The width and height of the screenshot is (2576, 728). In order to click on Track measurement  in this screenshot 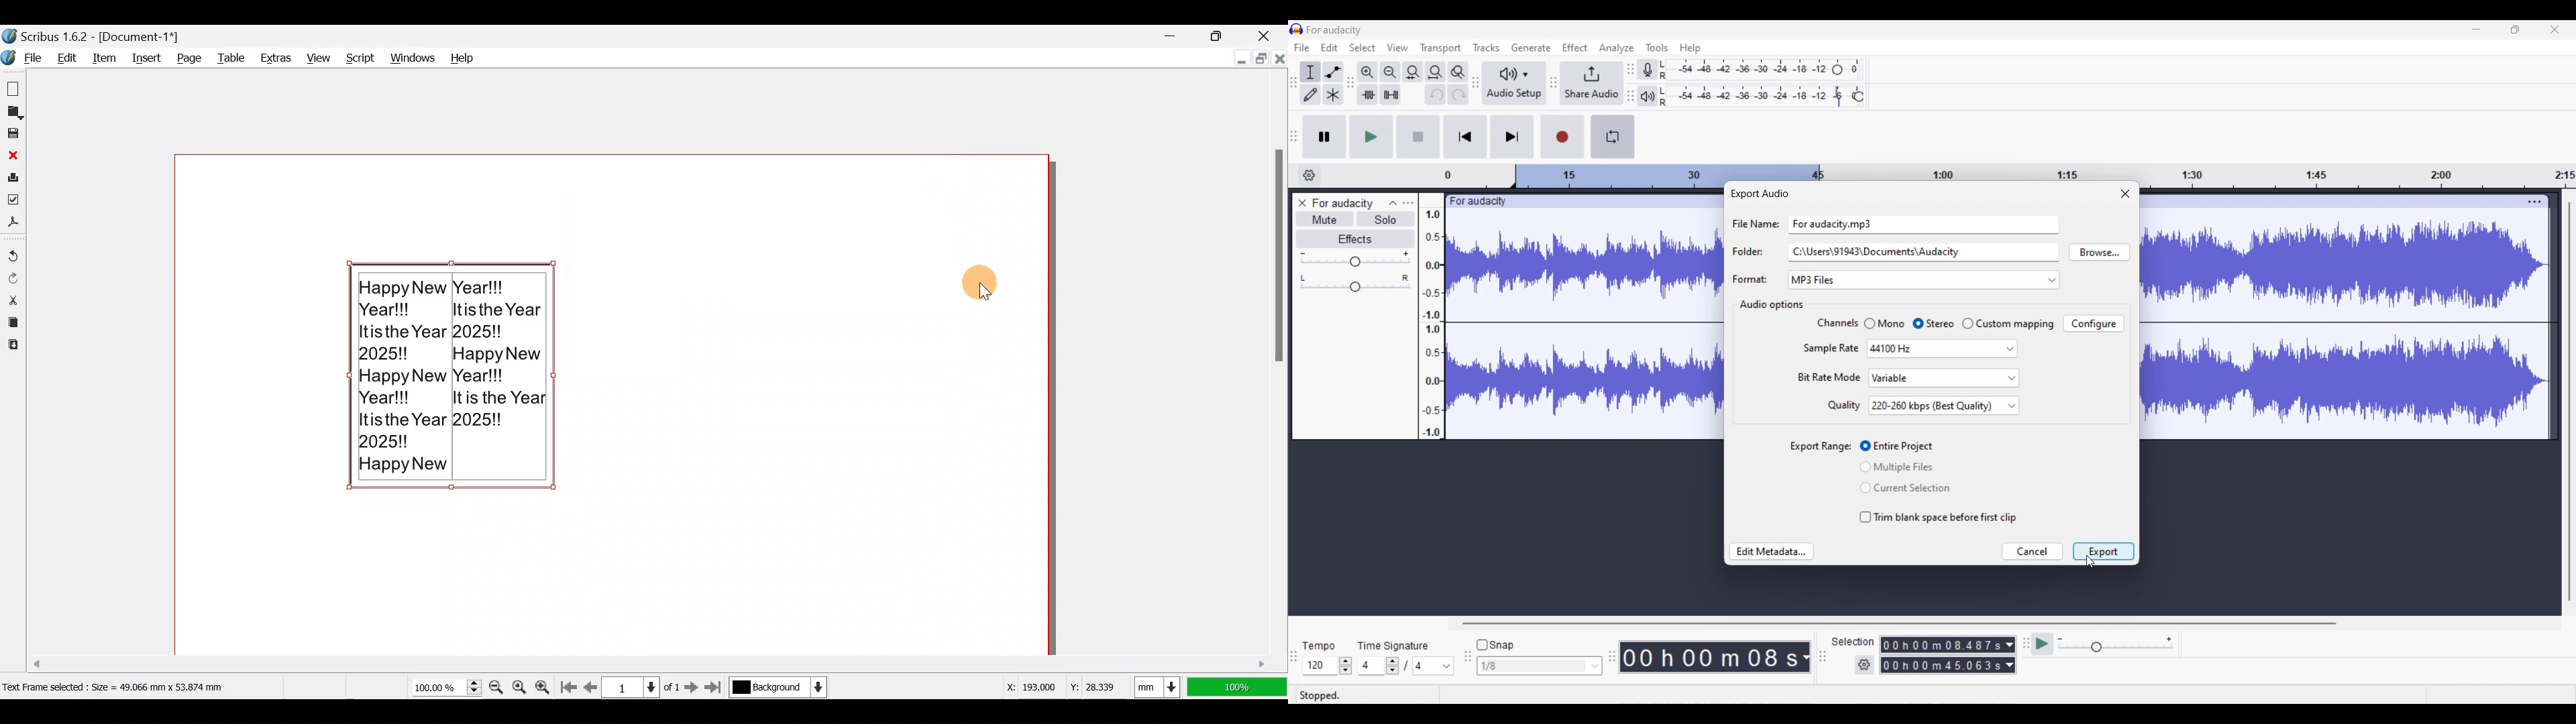, I will do `click(1805, 657)`.